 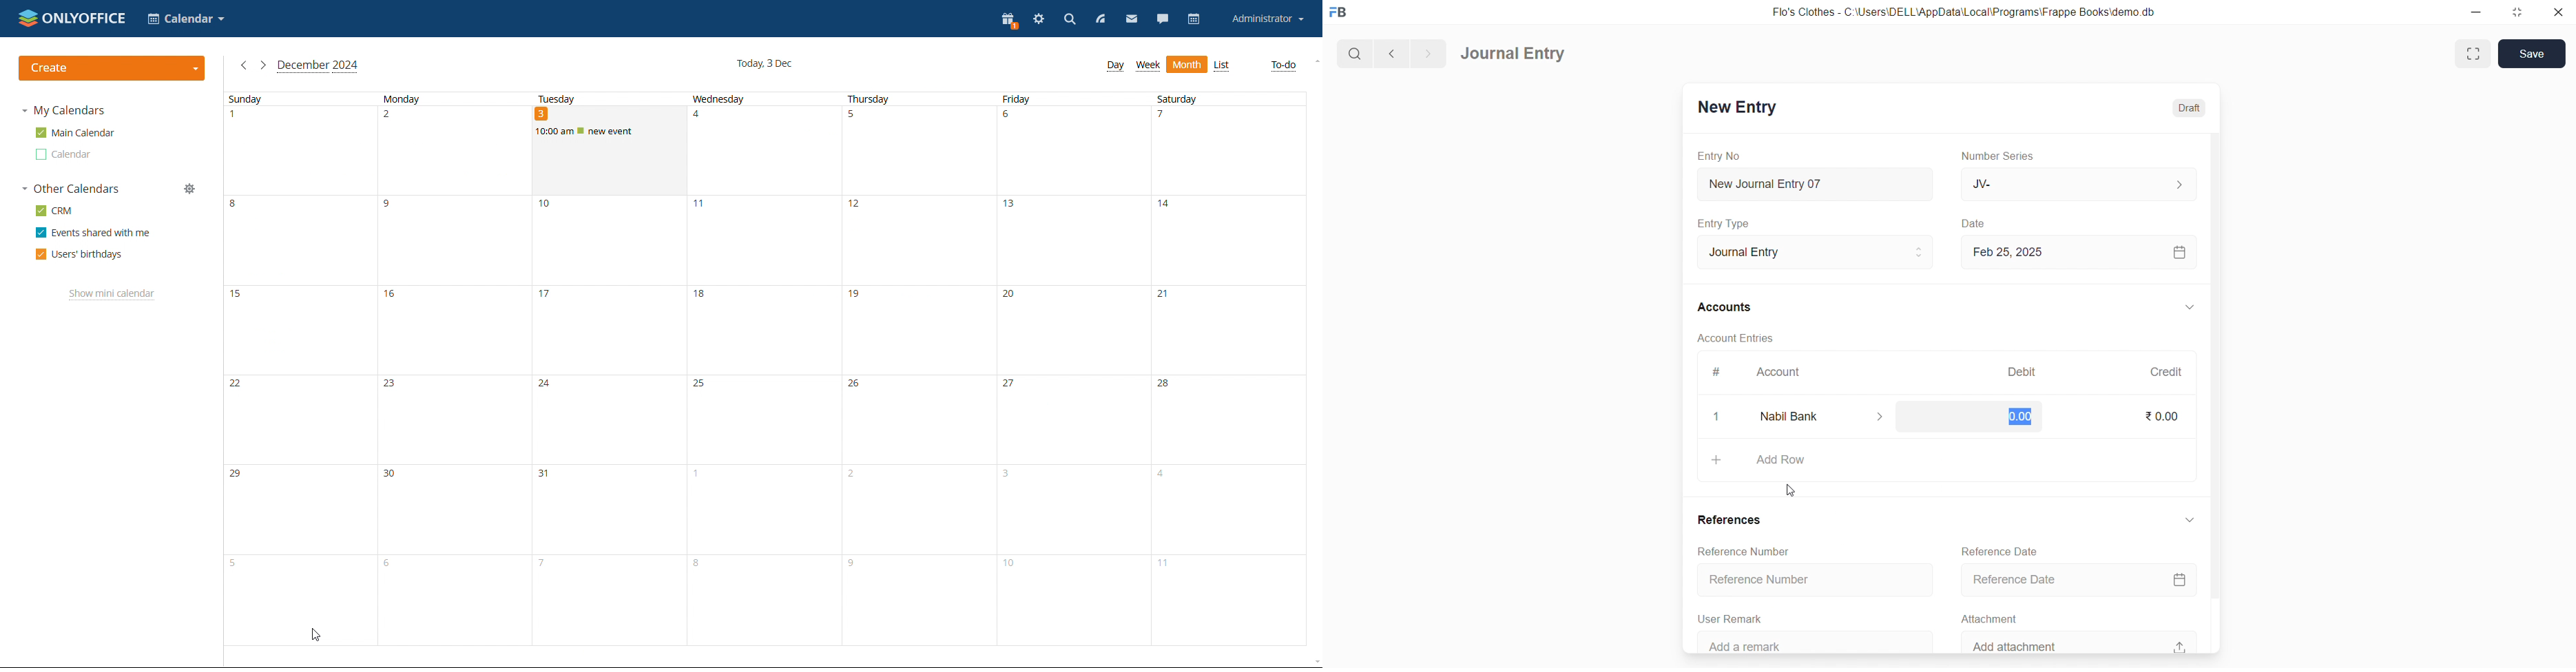 I want to click on 19, so click(x=919, y=330).